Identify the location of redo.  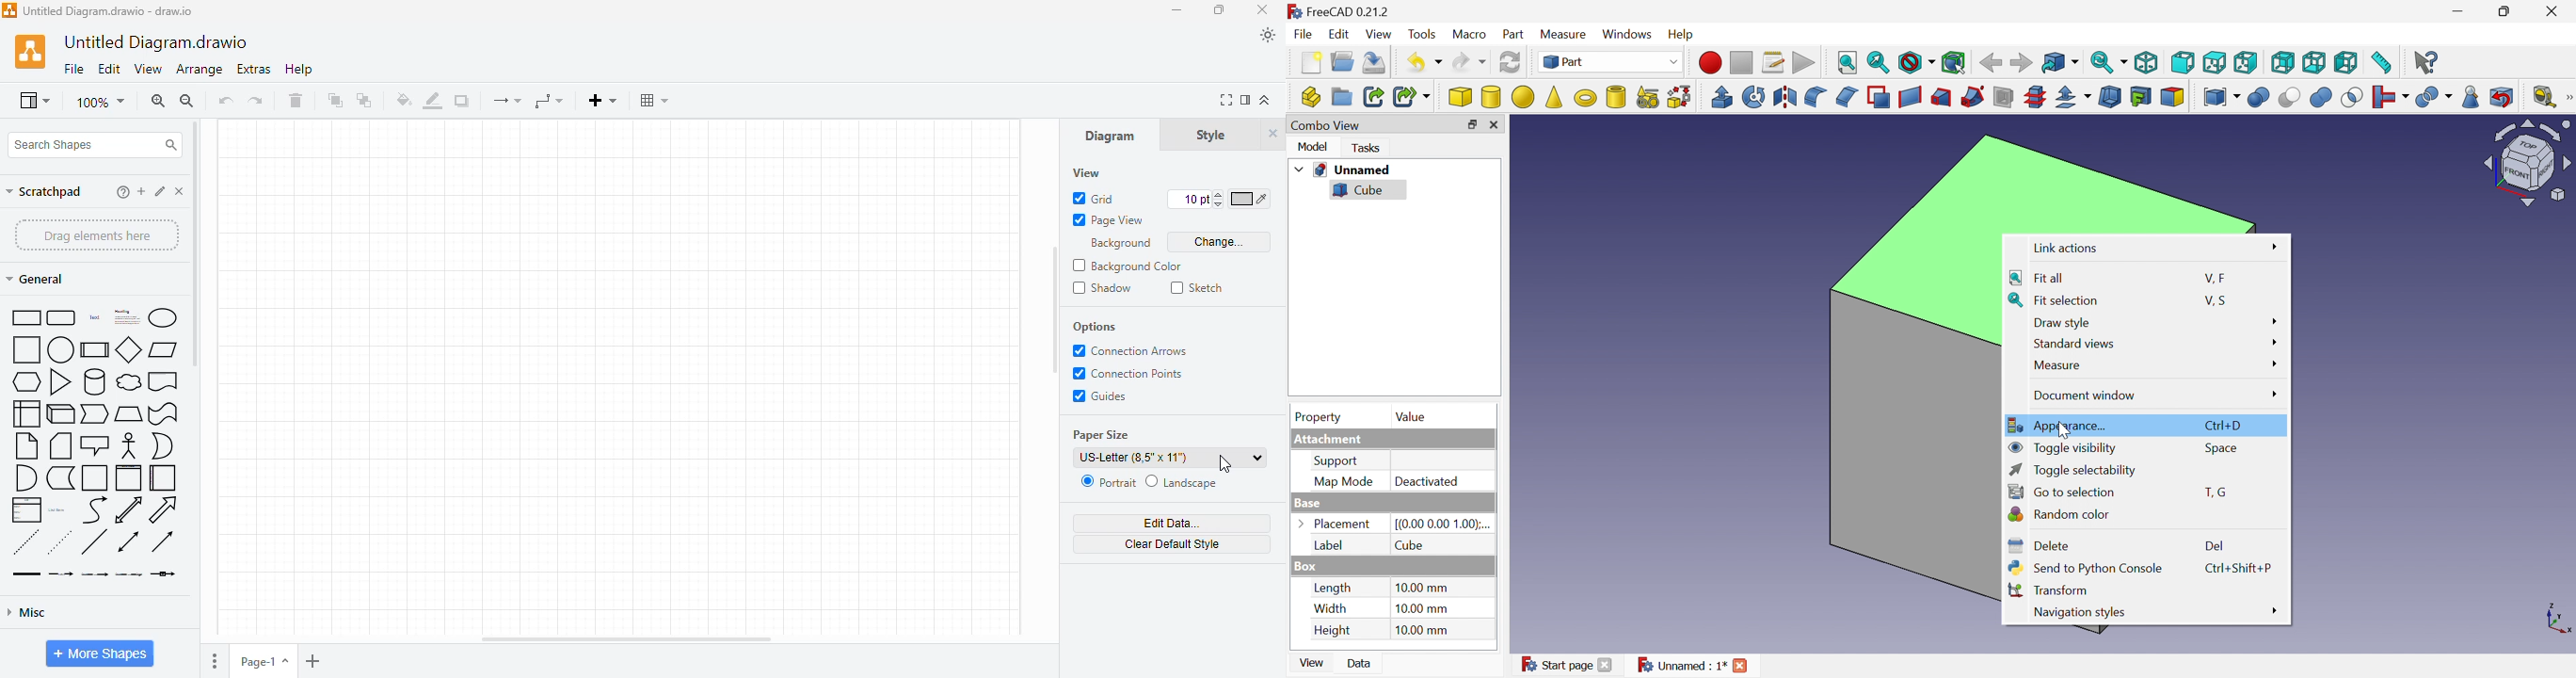
(255, 100).